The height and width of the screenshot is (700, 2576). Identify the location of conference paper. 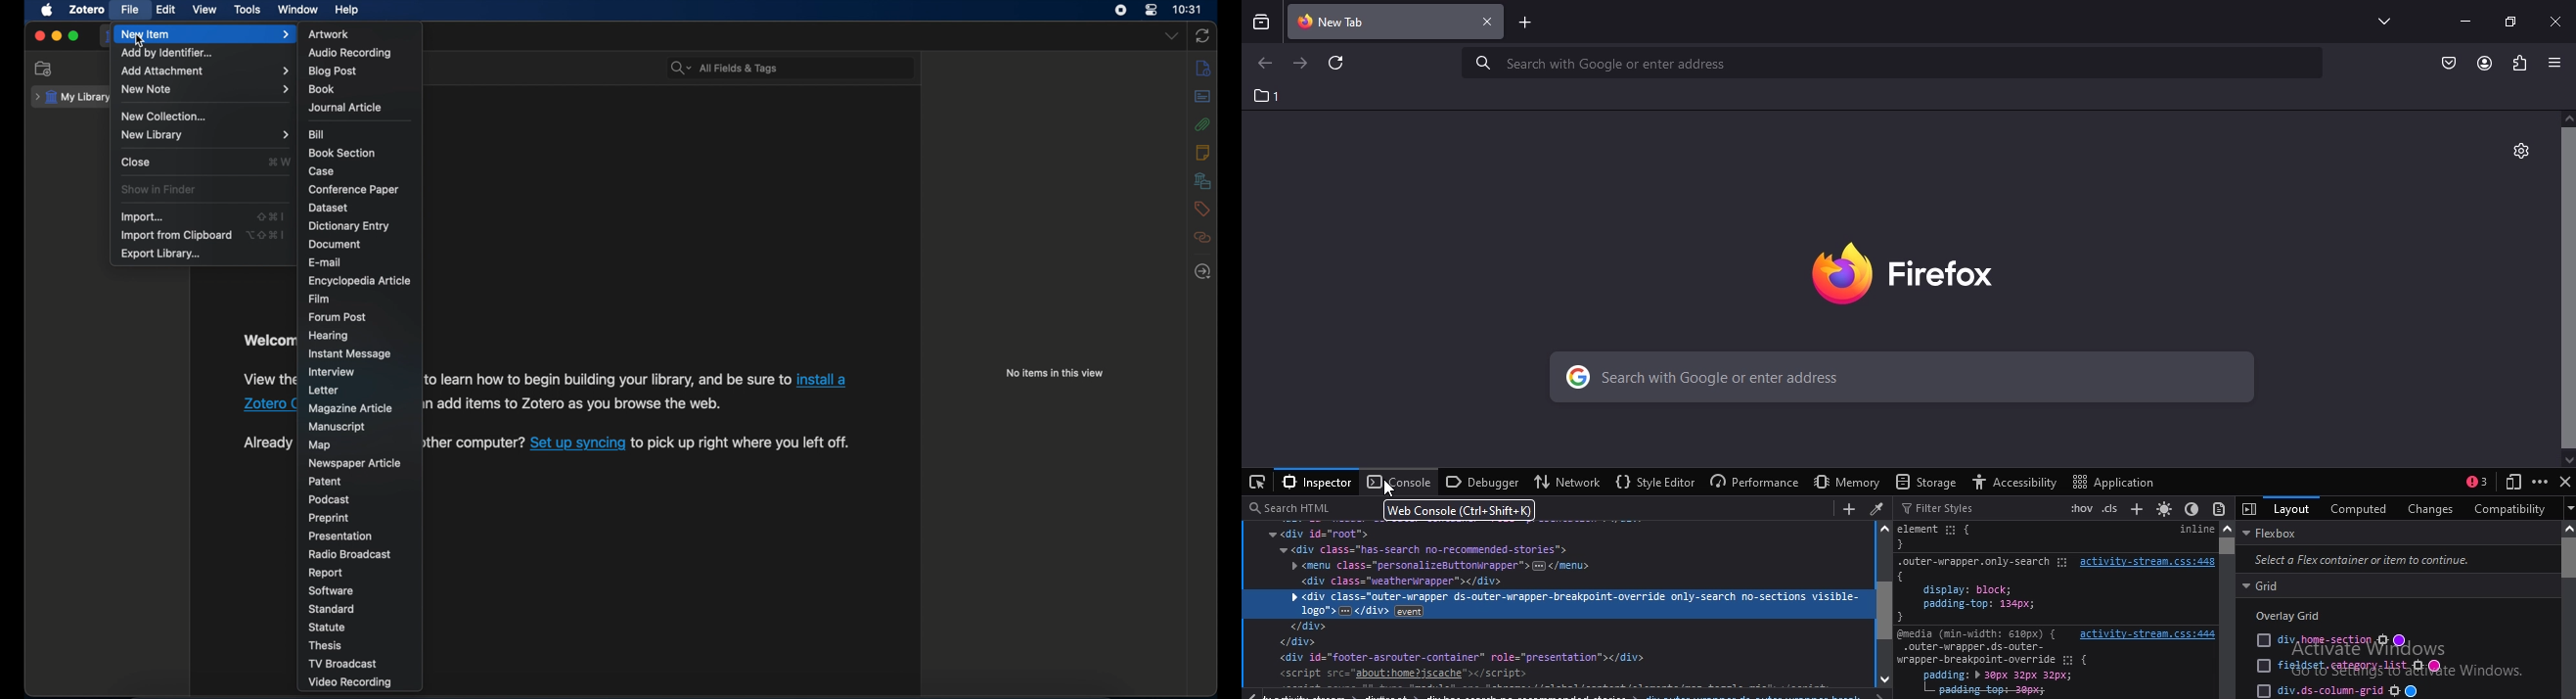
(353, 190).